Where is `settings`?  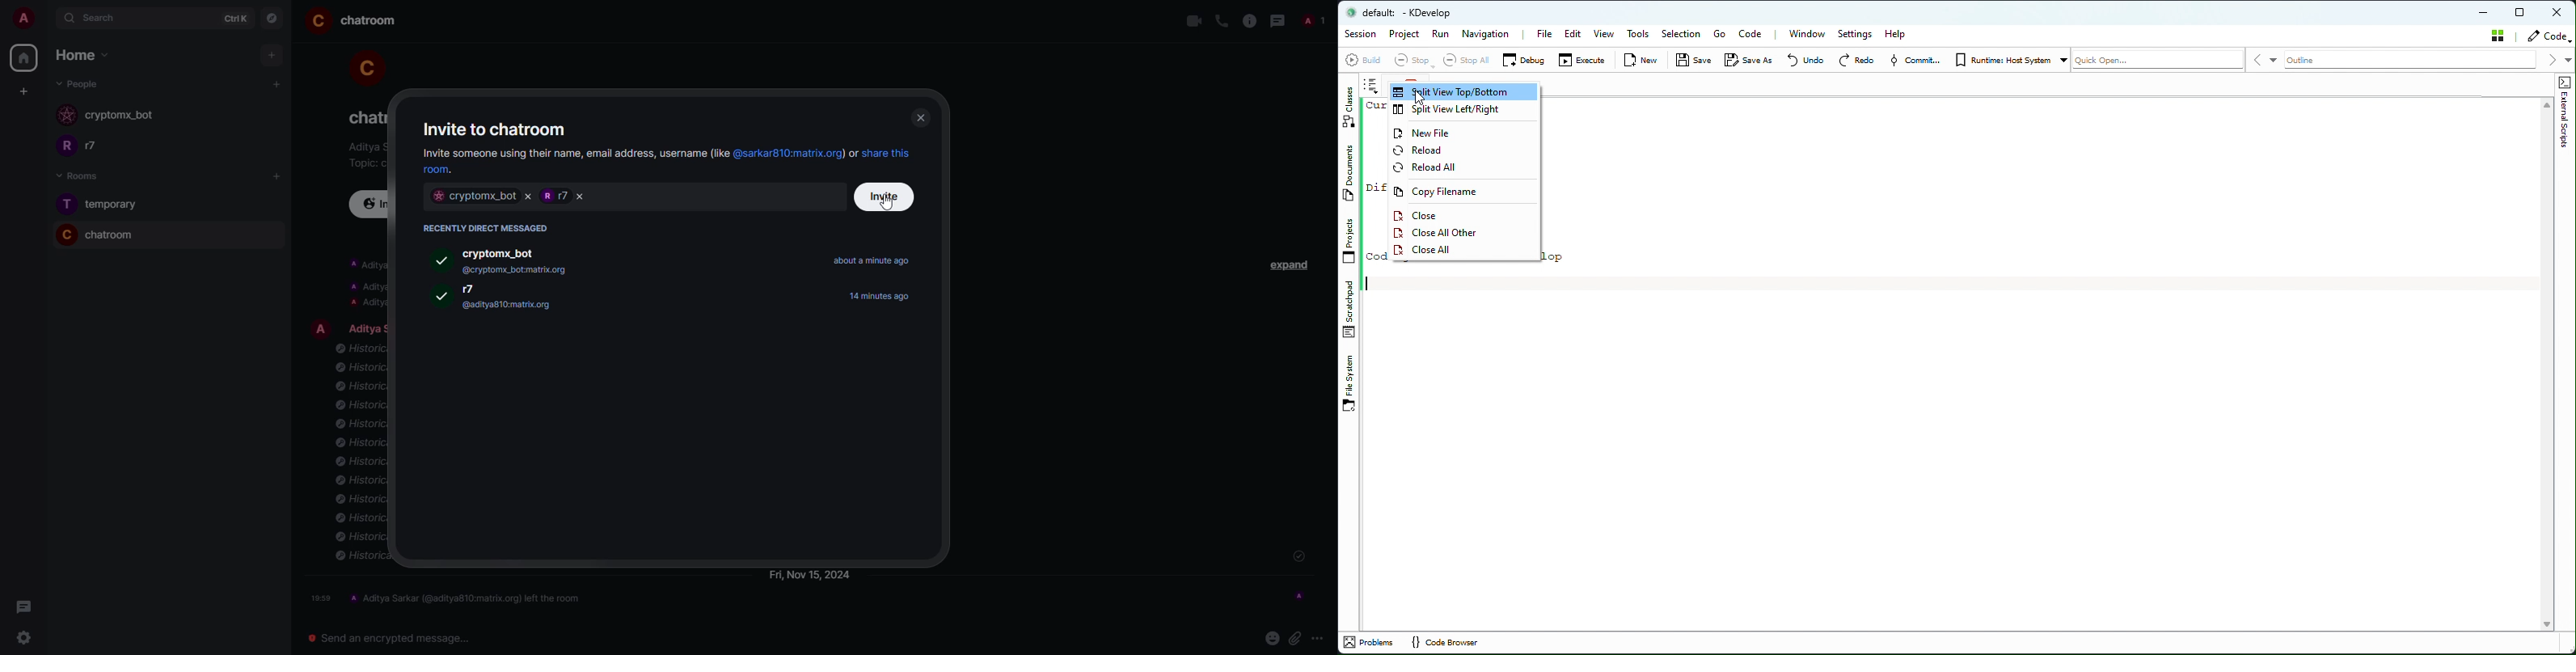
settings is located at coordinates (20, 639).